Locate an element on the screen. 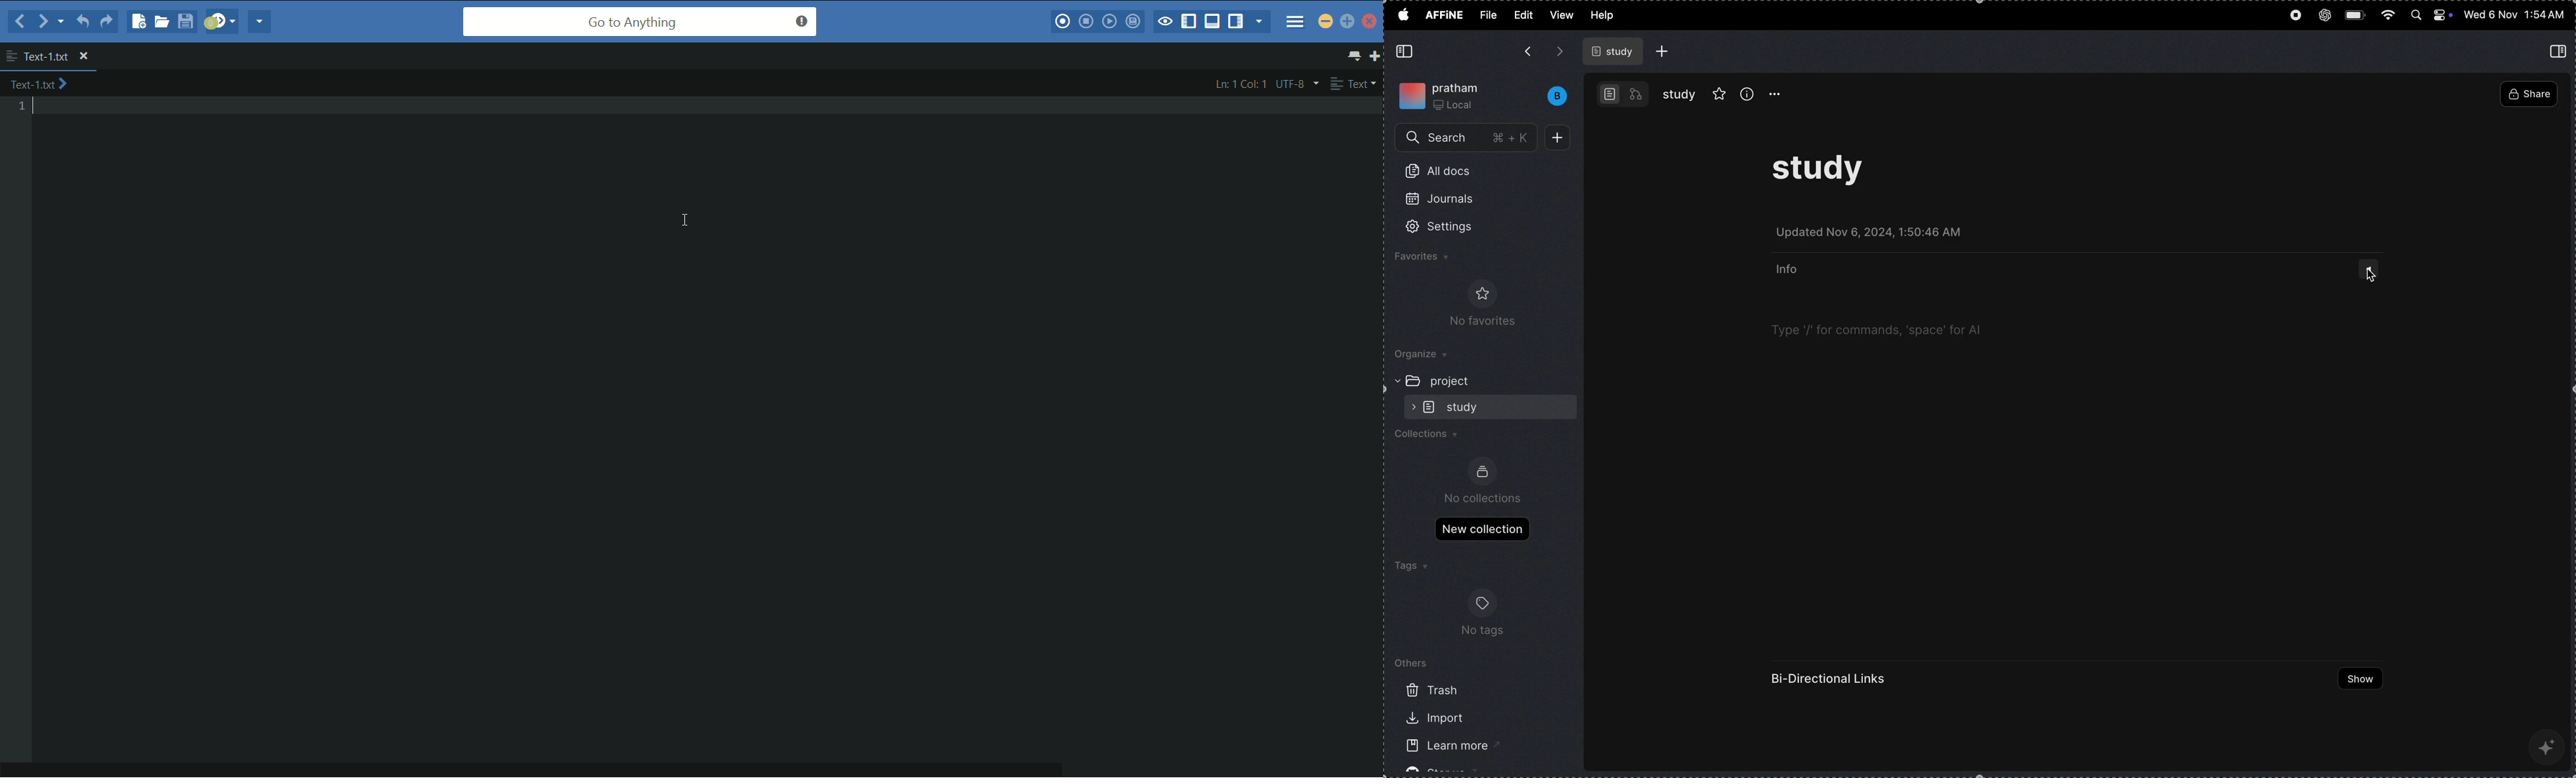  favorite logo is located at coordinates (1480, 293).